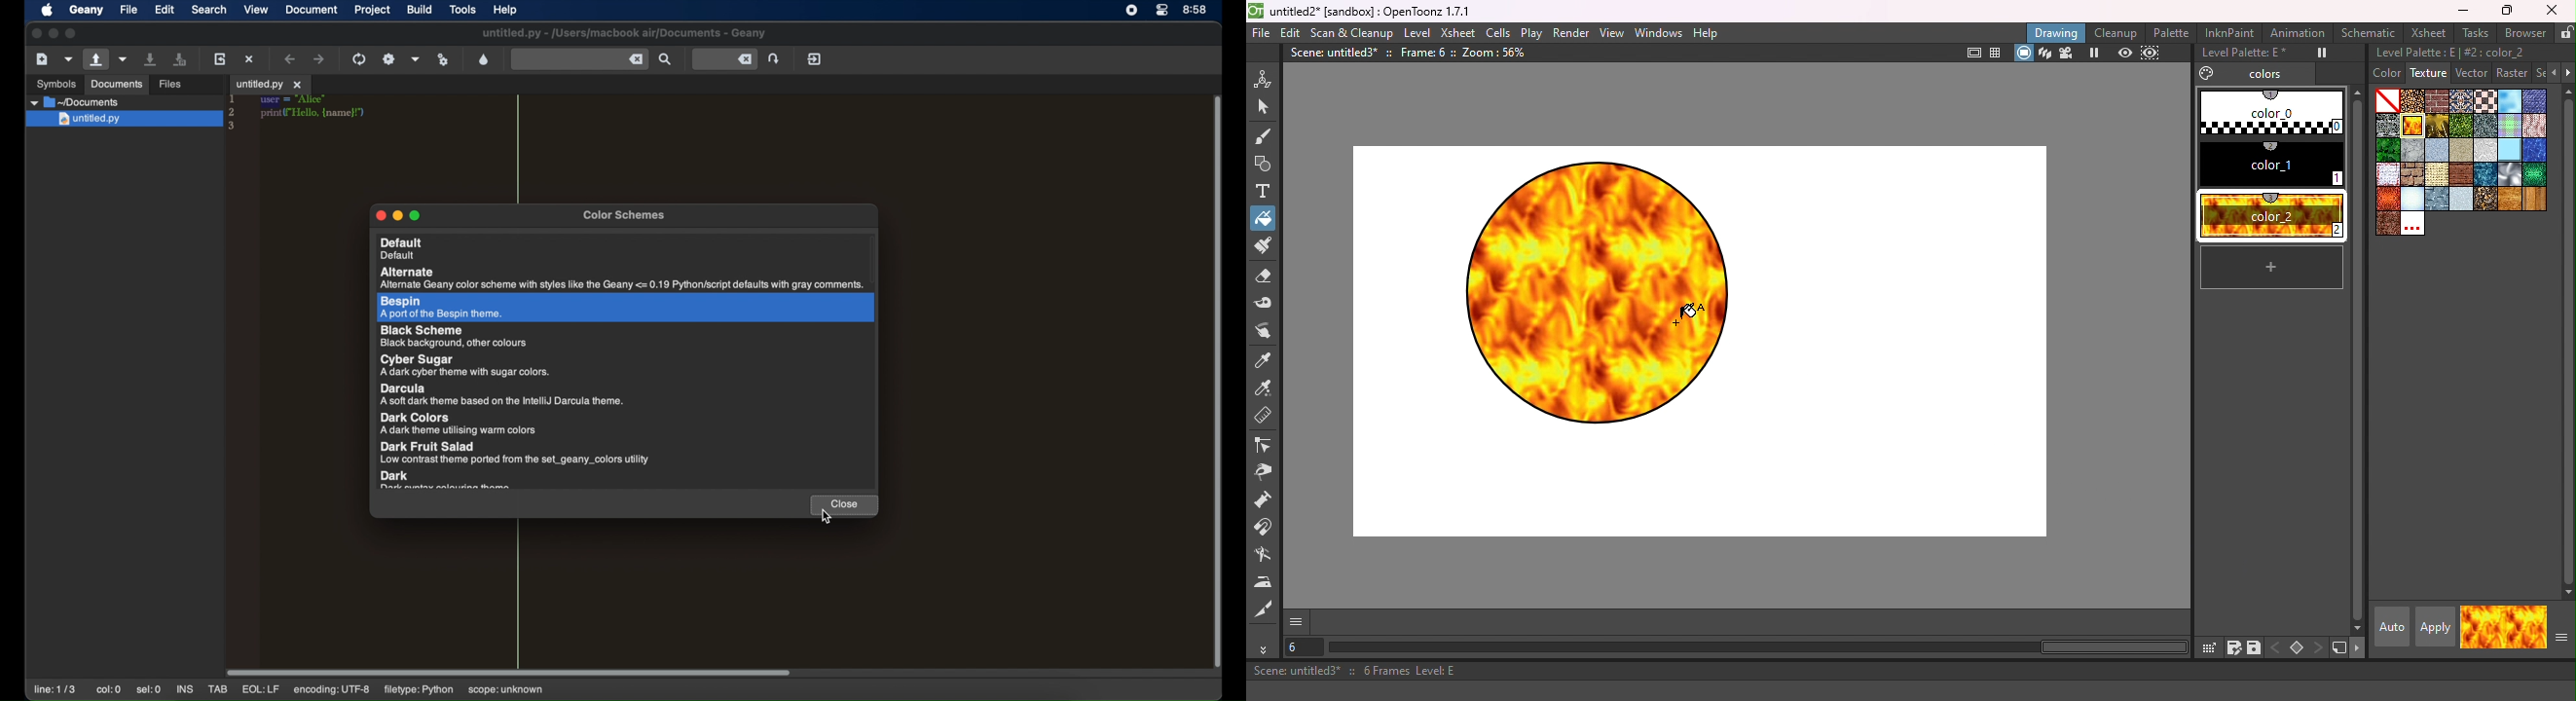  Describe the element at coordinates (416, 215) in the screenshot. I see `maximize` at that location.